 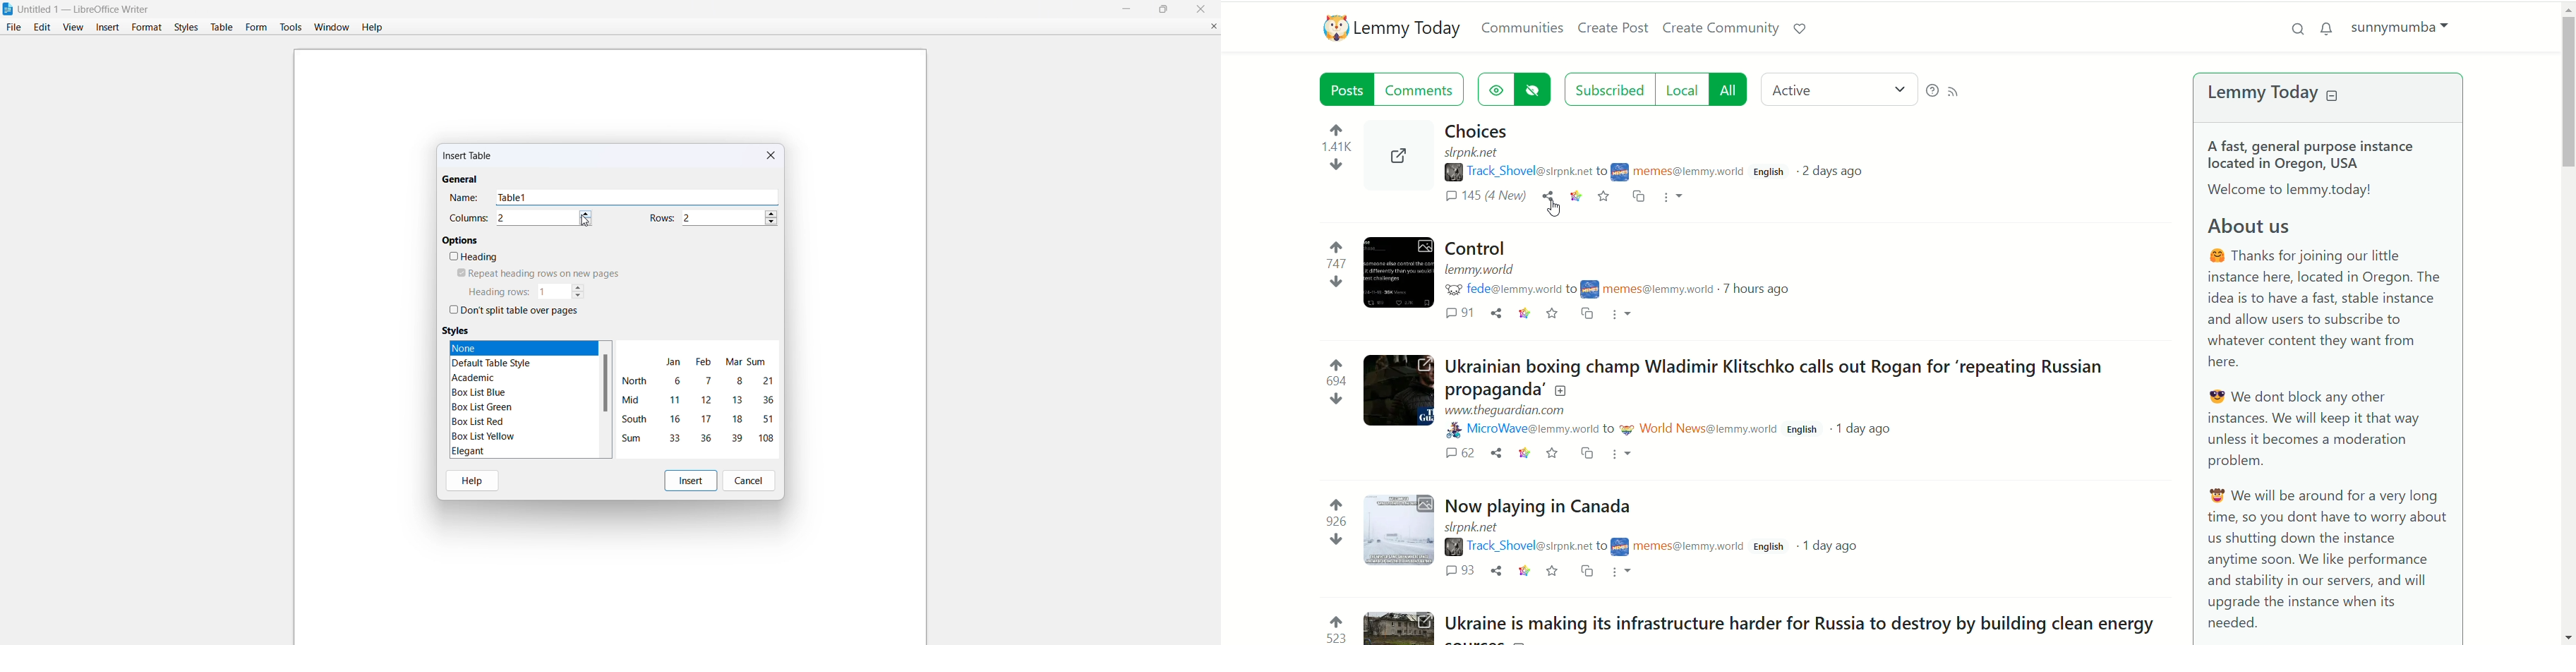 I want to click on lemmy today logo and name, so click(x=1388, y=29).